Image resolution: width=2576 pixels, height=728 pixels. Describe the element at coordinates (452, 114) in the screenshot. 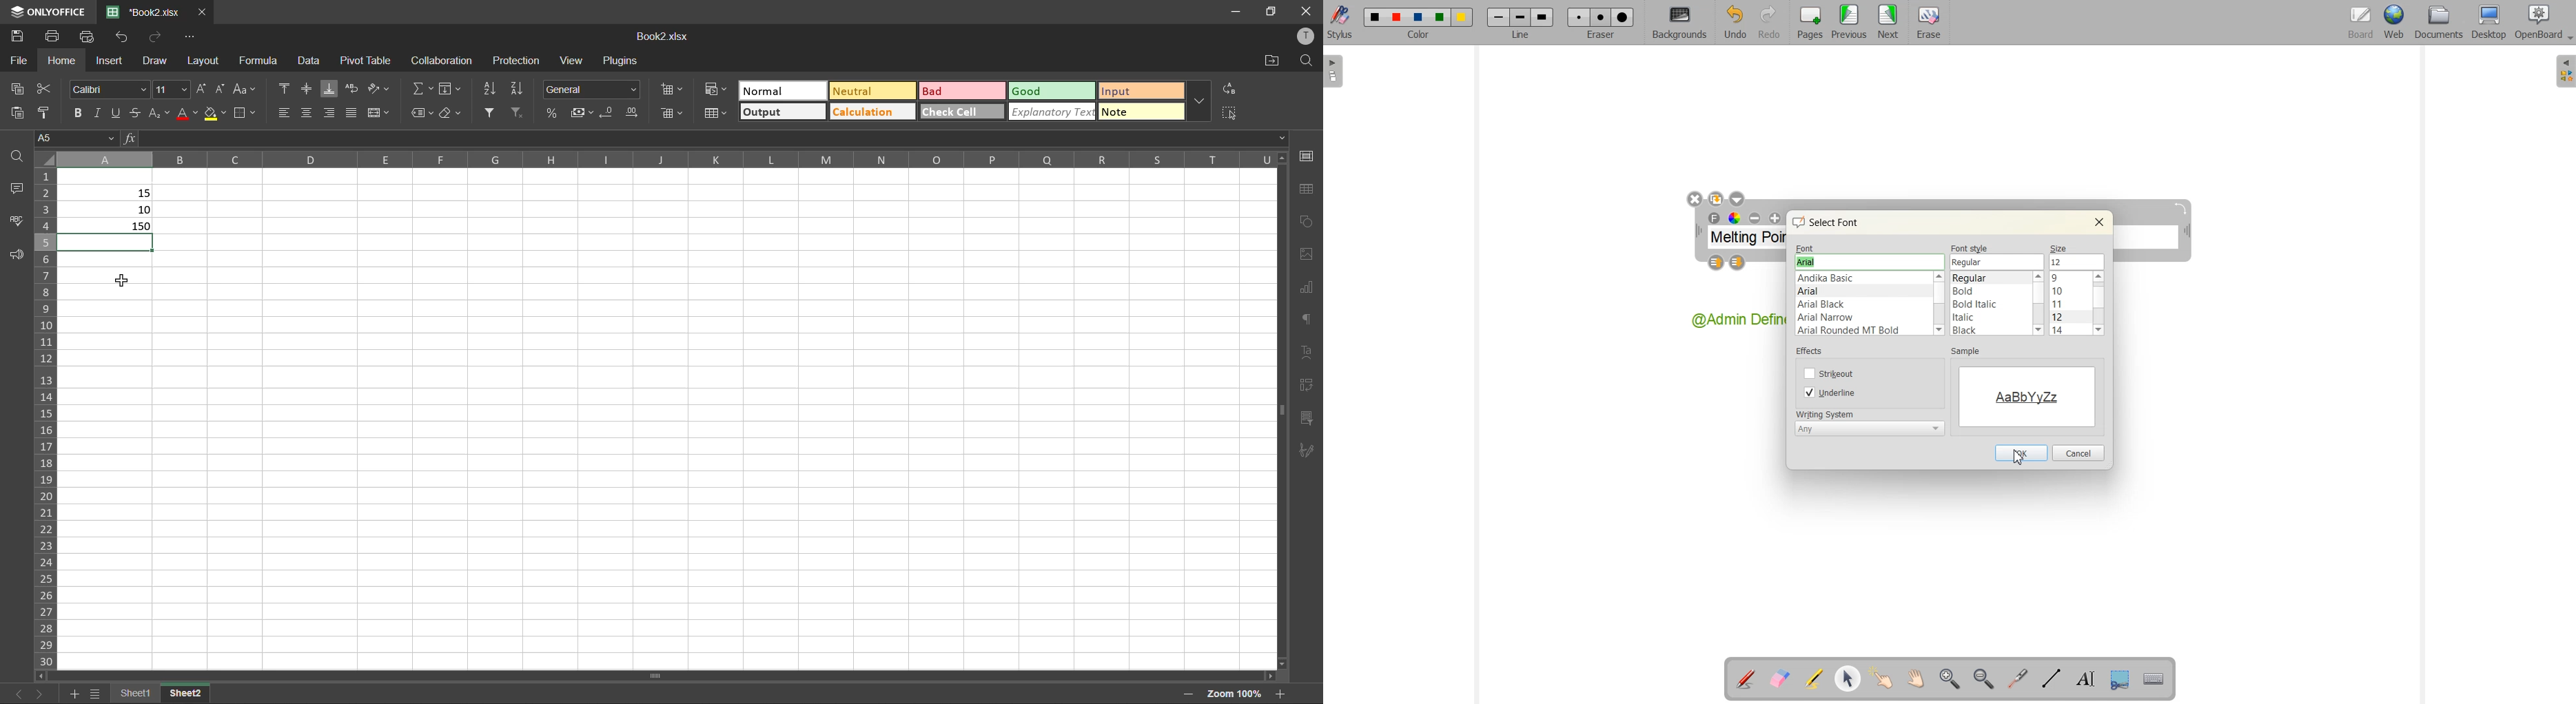

I see `clear all` at that location.